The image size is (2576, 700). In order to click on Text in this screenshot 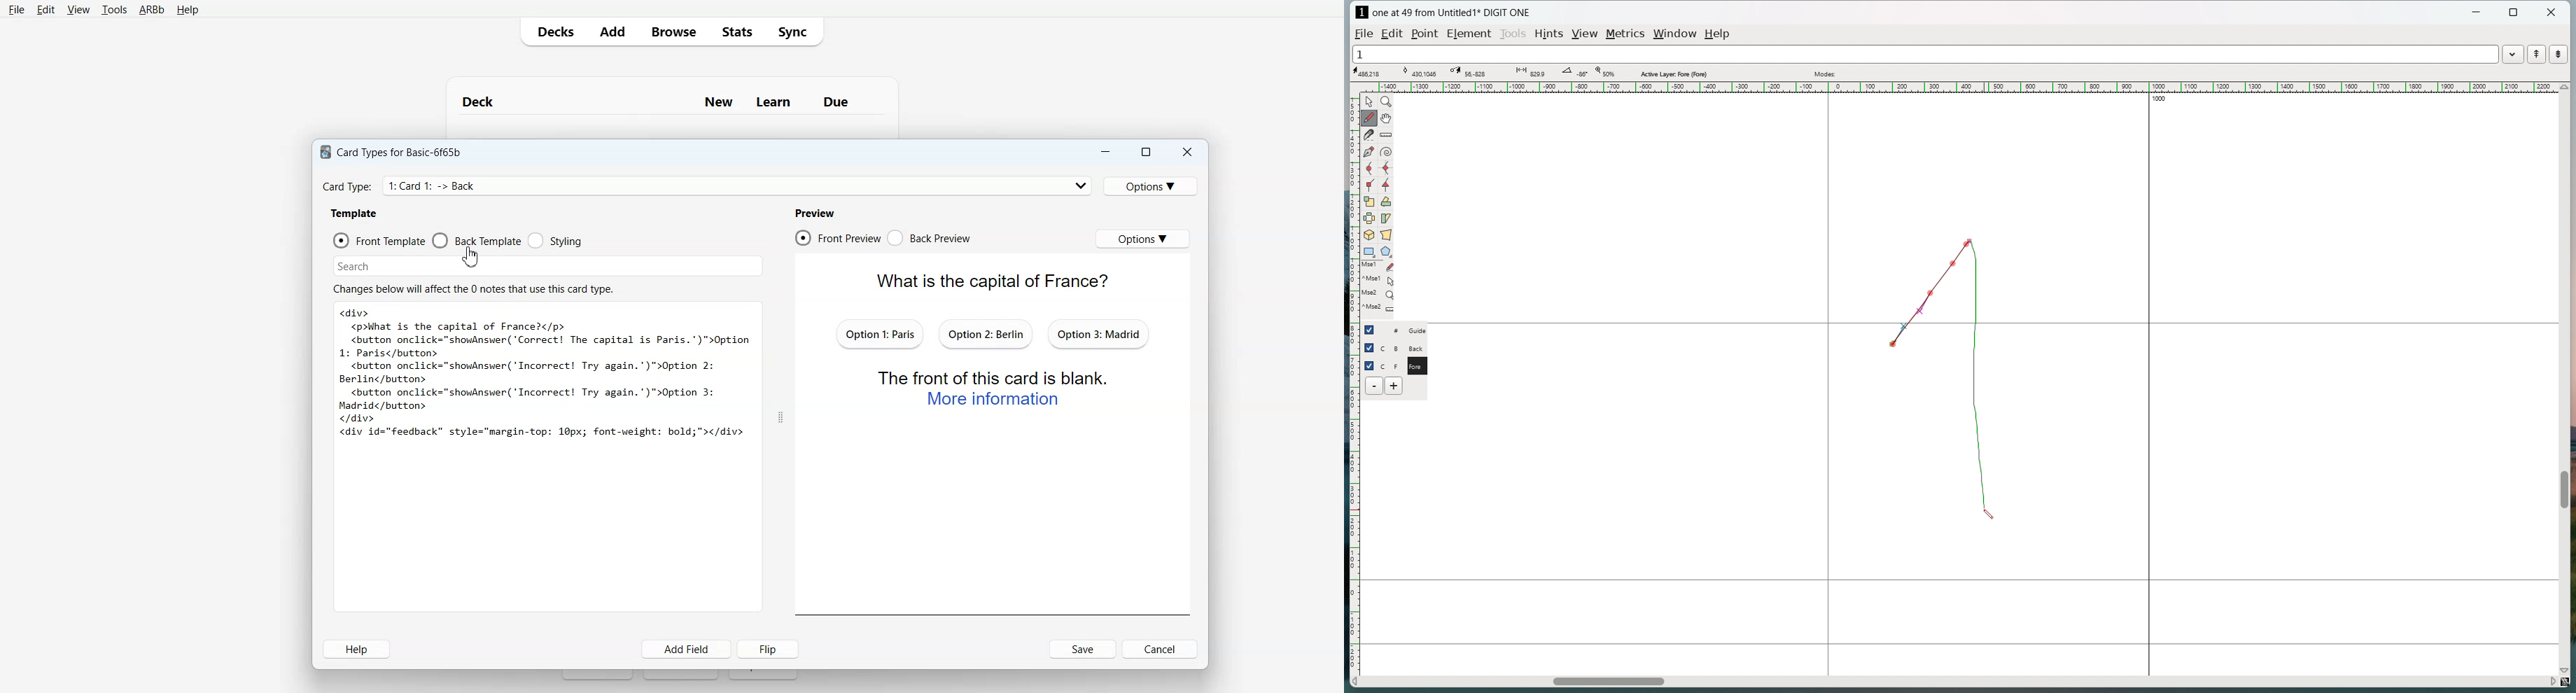, I will do `click(672, 96)`.